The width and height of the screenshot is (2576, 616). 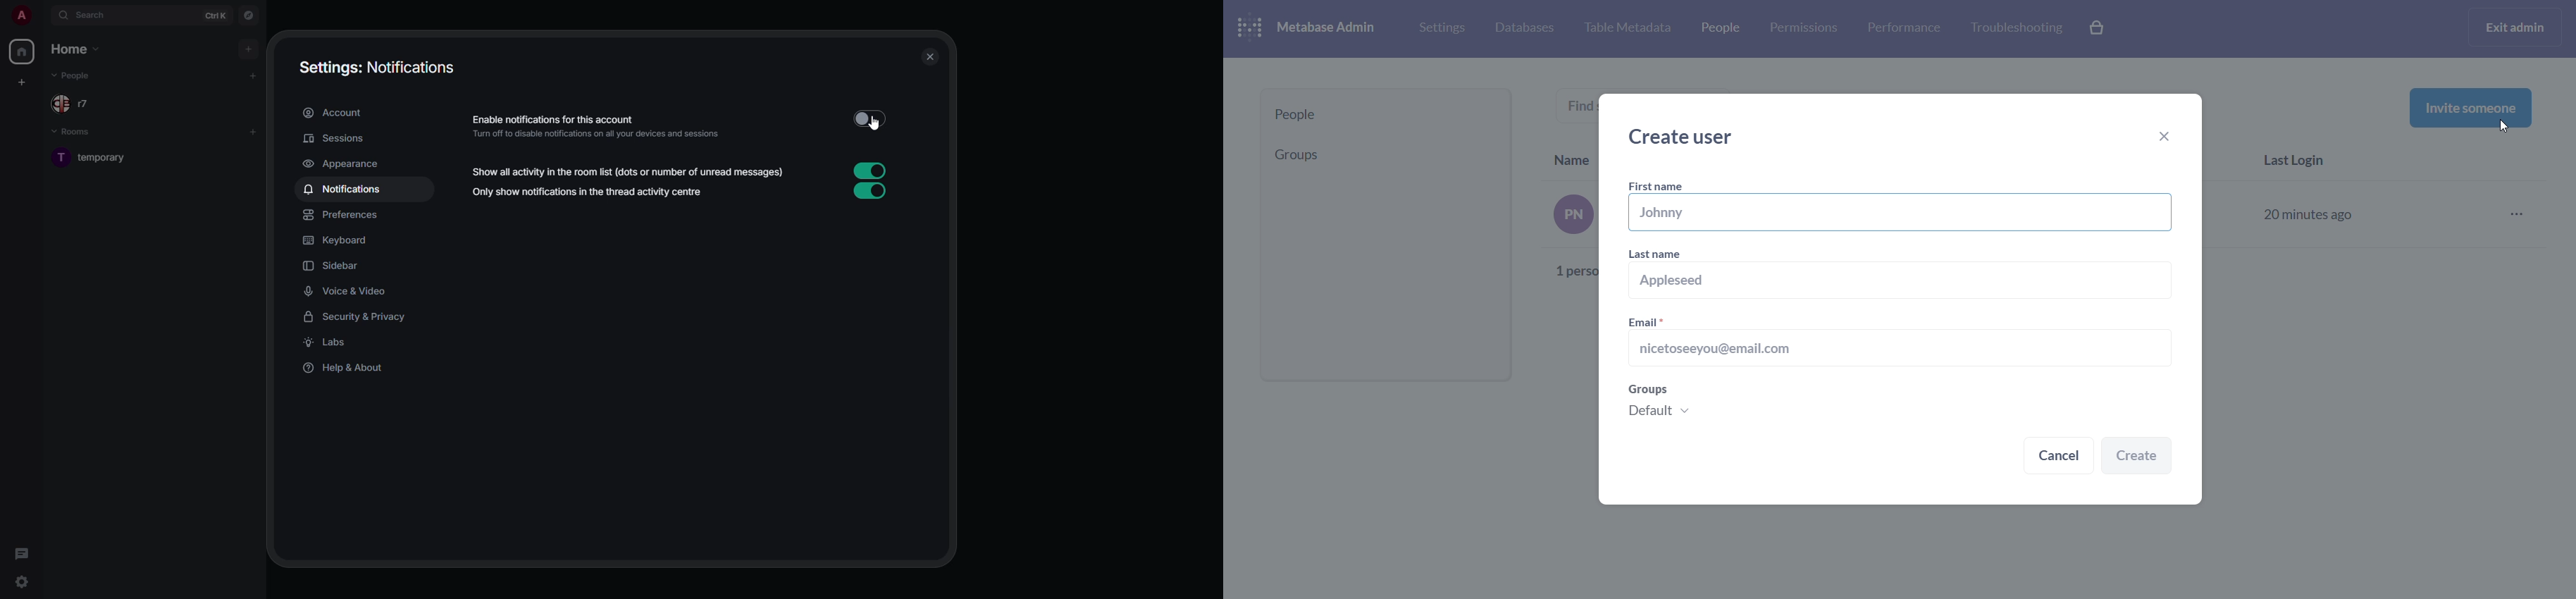 I want to click on Name, so click(x=1573, y=157).